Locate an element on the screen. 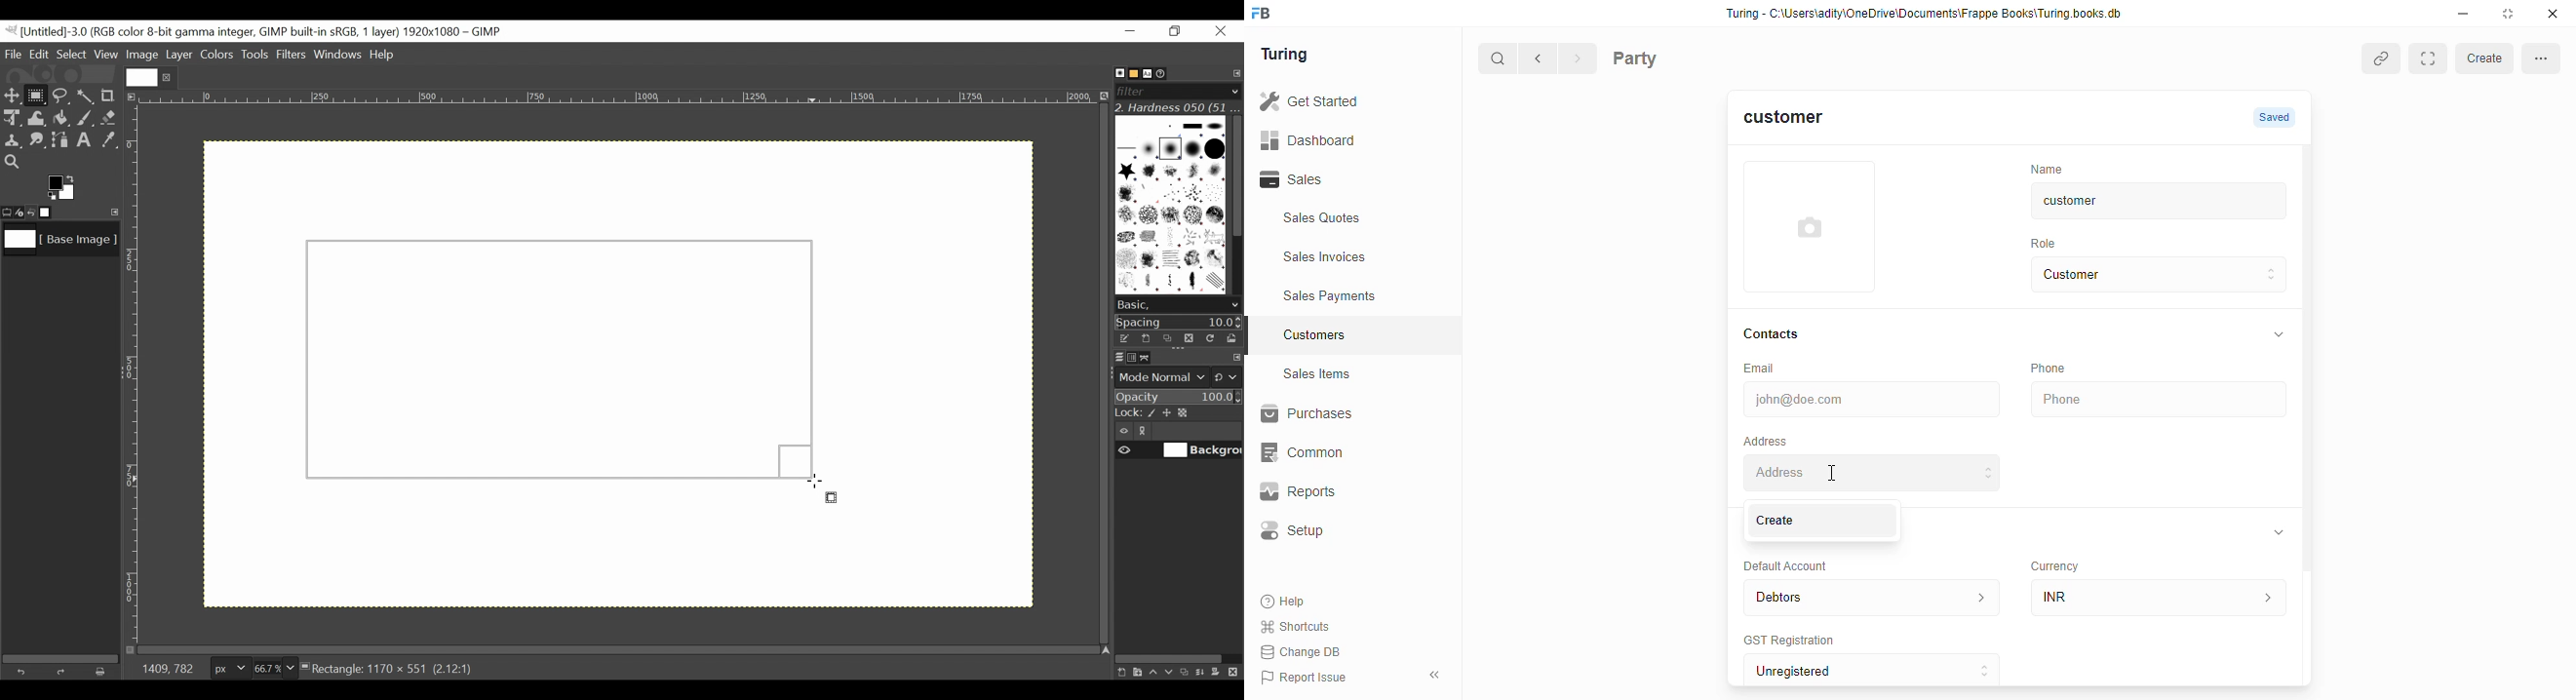  Unified Transform Tool is located at coordinates (11, 117).